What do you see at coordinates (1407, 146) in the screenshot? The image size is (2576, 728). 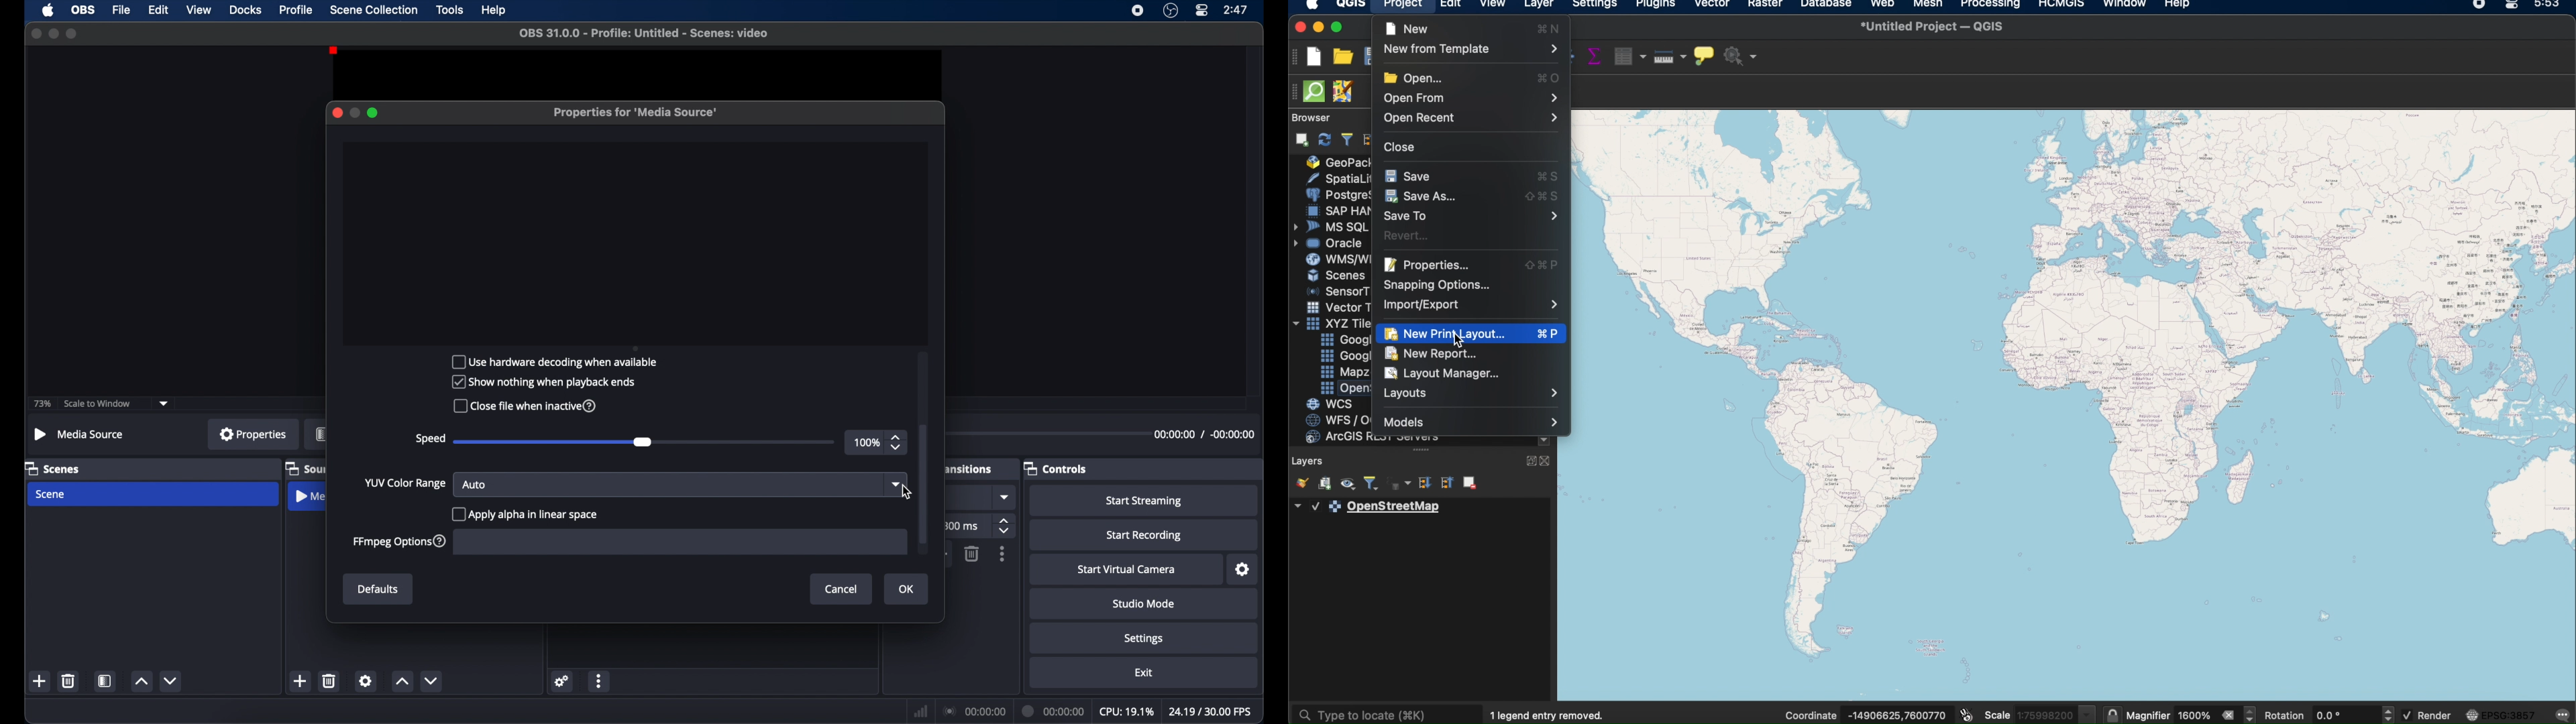 I see `Close` at bounding box center [1407, 146].